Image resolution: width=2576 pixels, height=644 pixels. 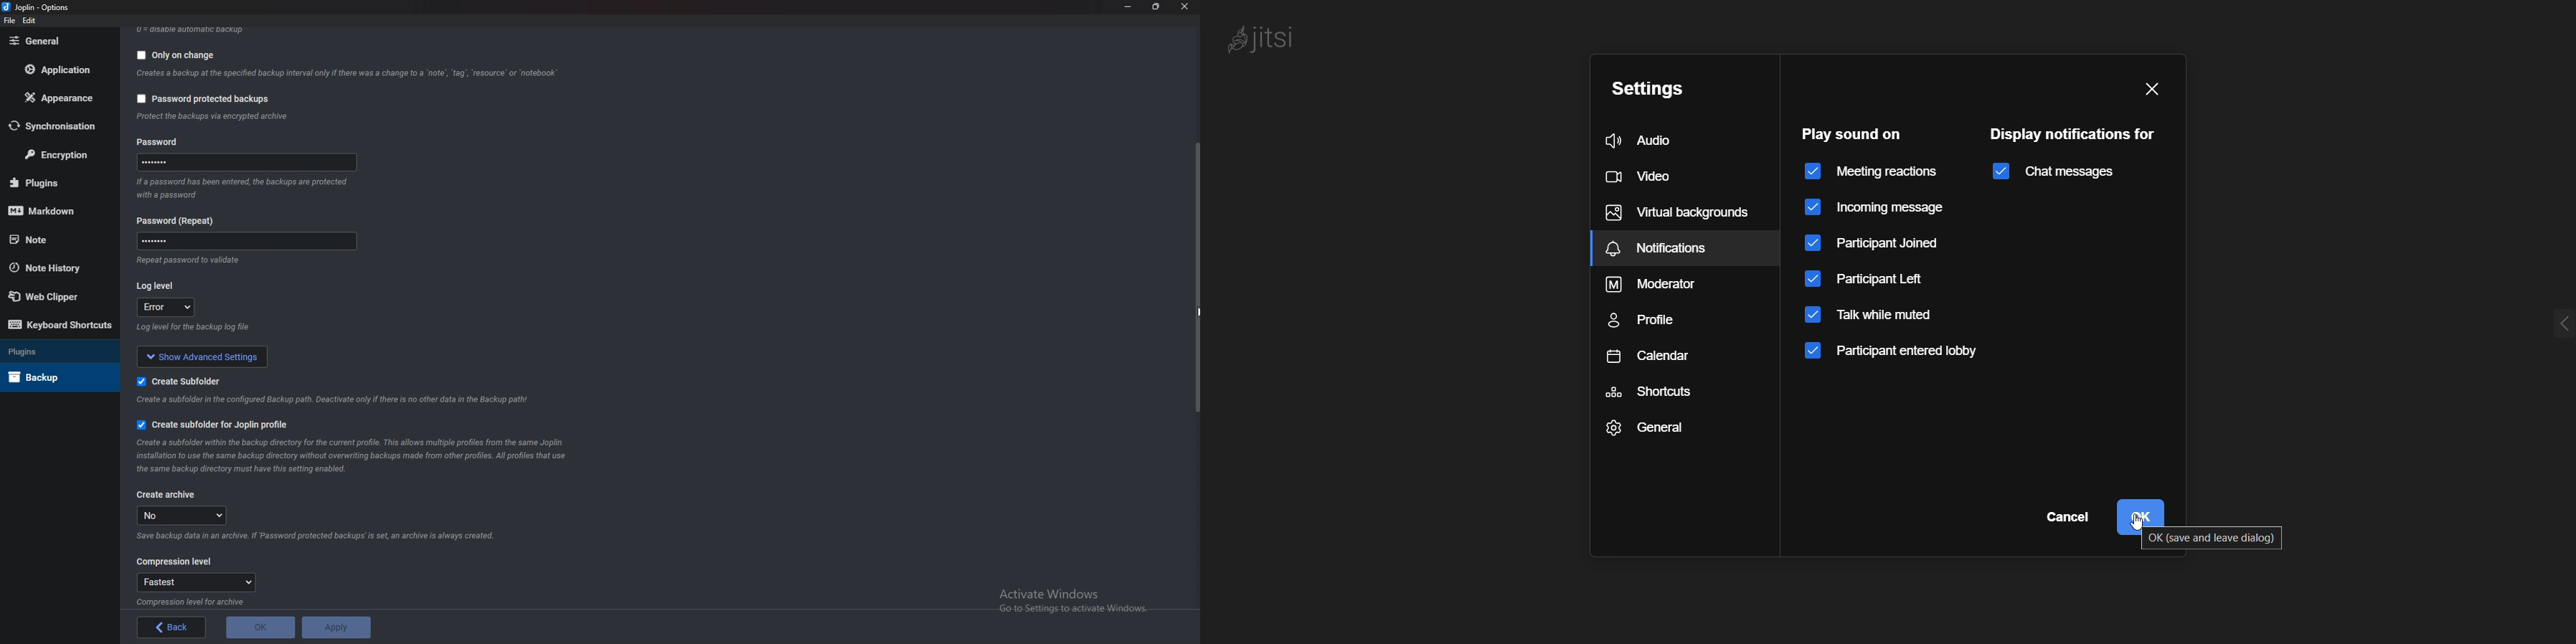 I want to click on Back up, so click(x=46, y=377).